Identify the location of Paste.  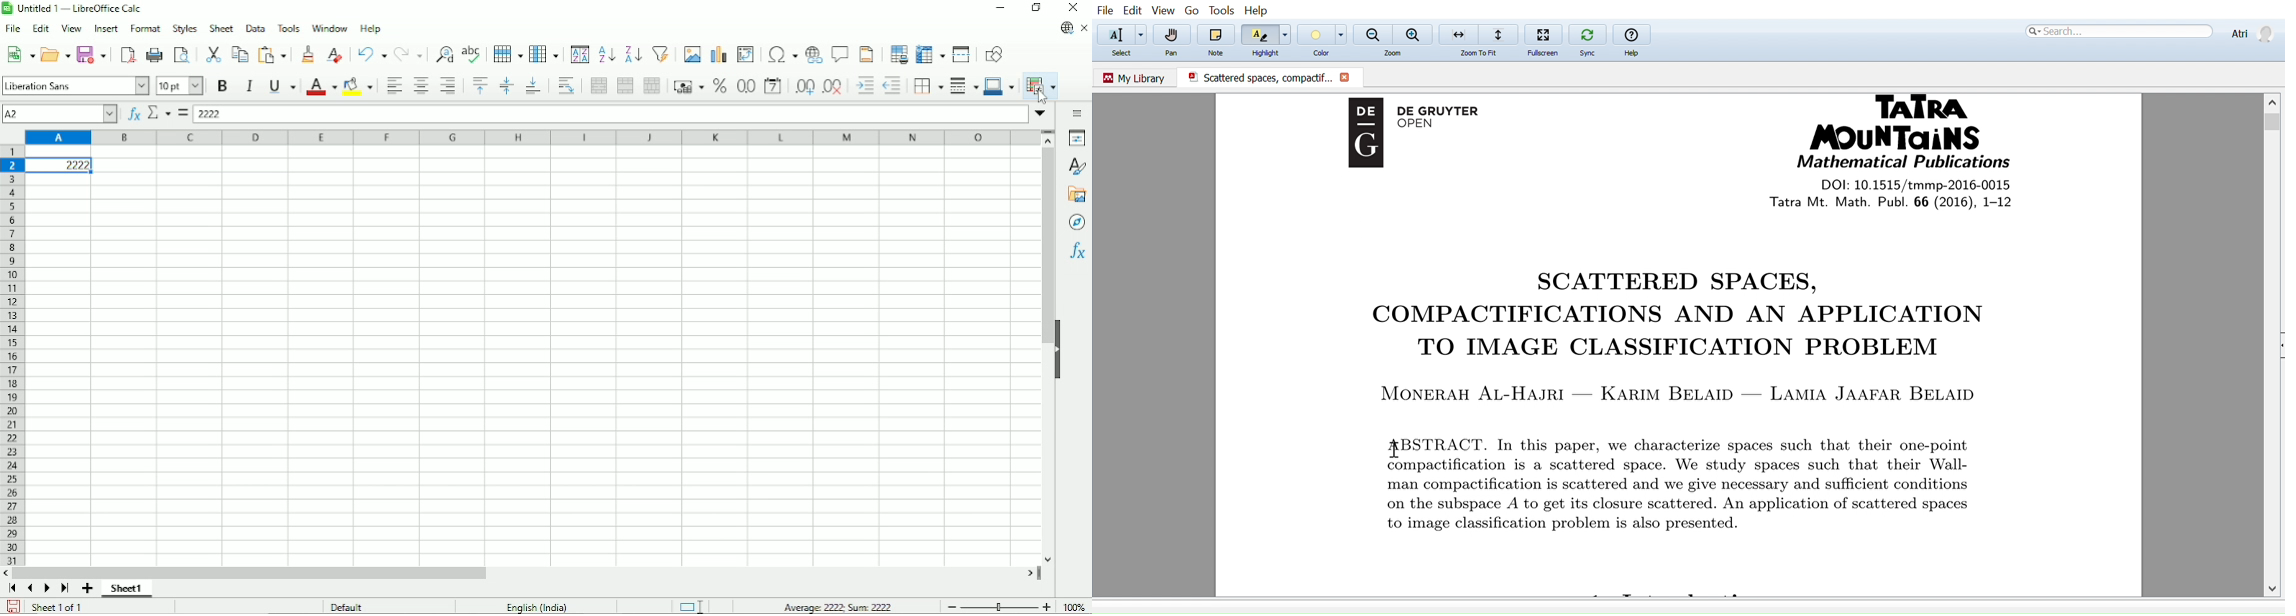
(274, 54).